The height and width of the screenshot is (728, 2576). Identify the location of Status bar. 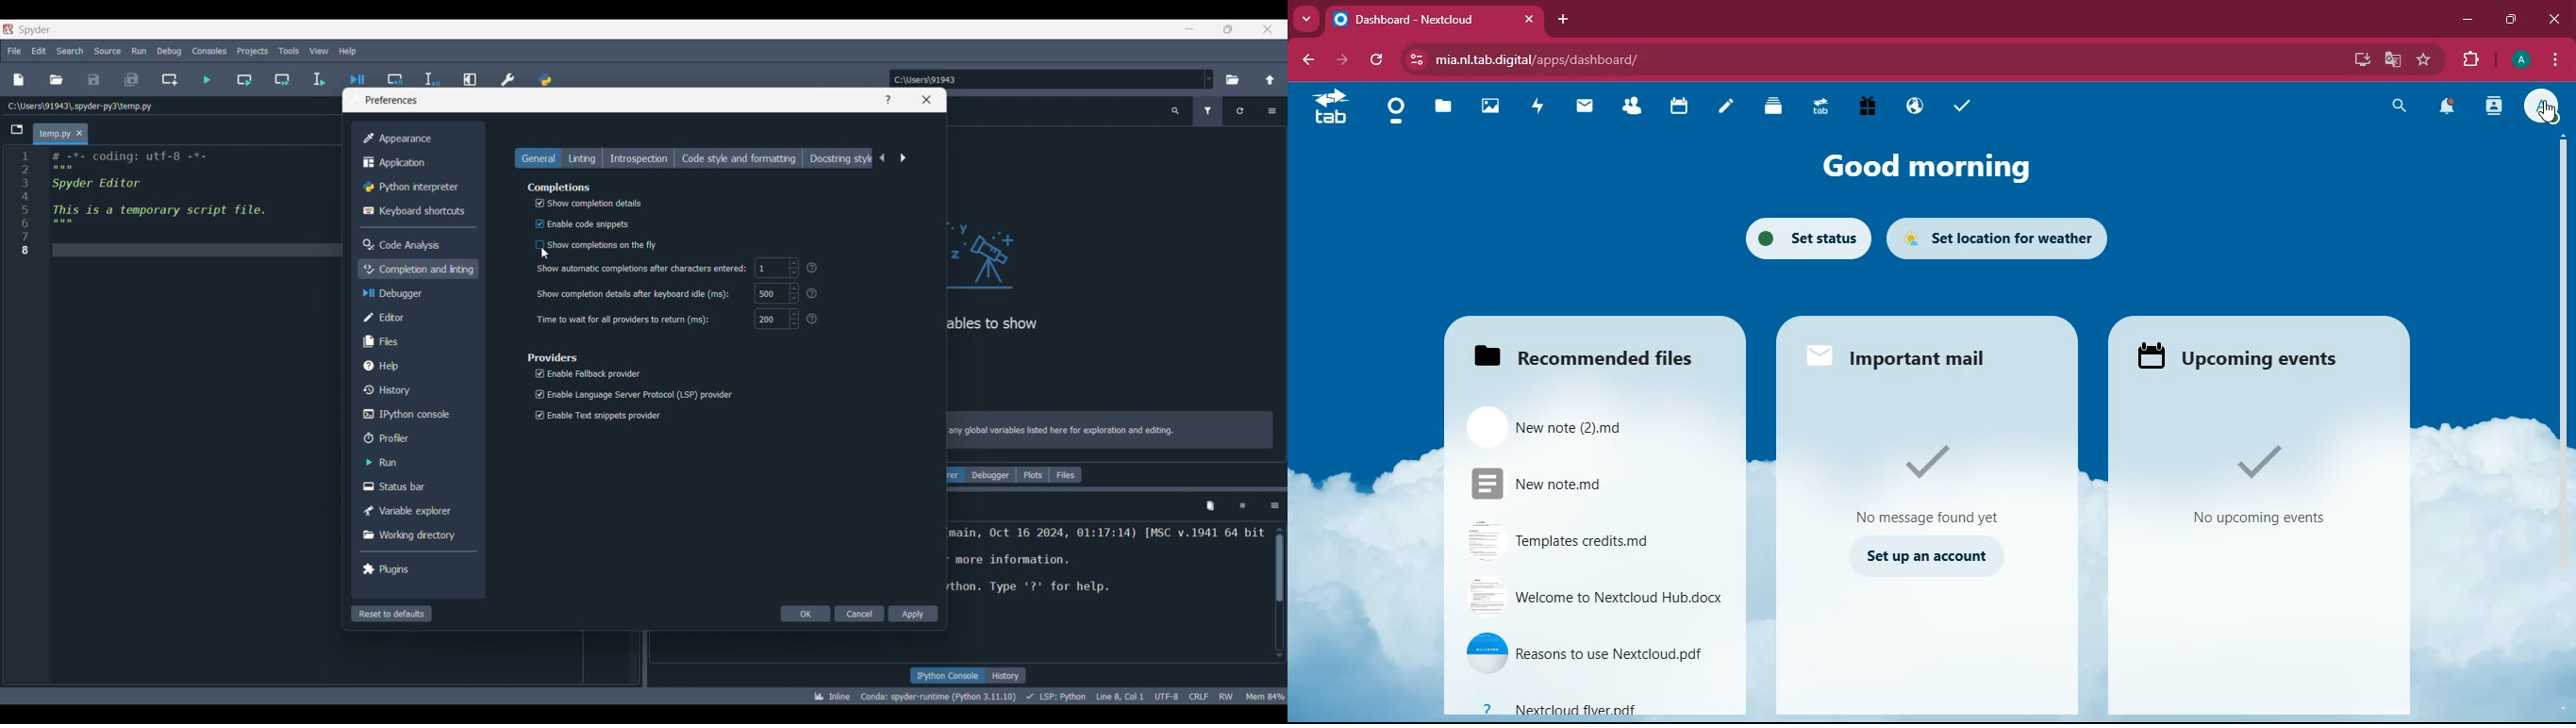
(415, 485).